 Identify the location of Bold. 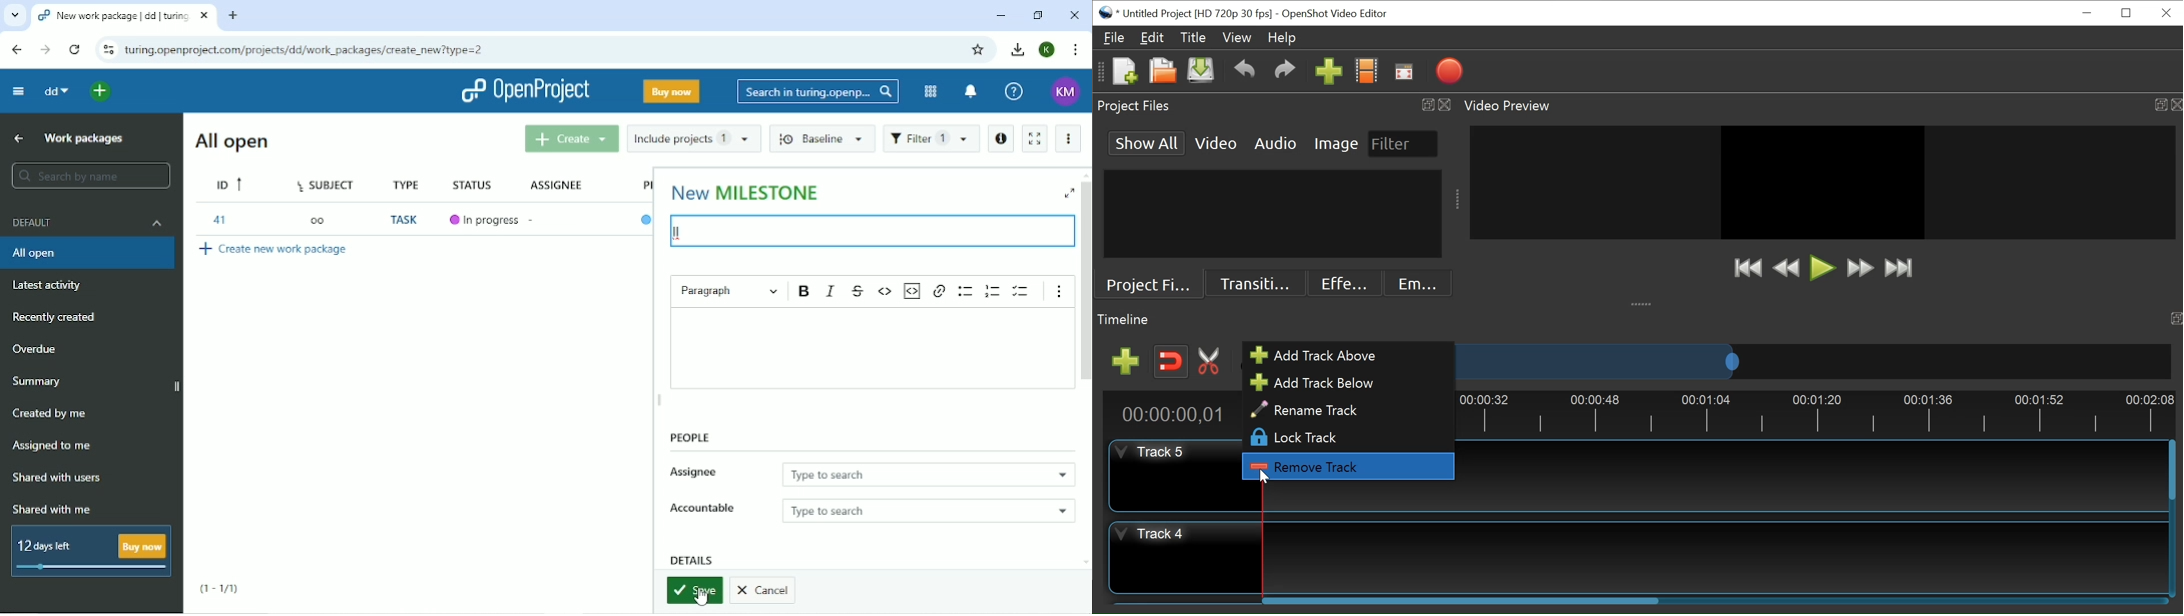
(805, 291).